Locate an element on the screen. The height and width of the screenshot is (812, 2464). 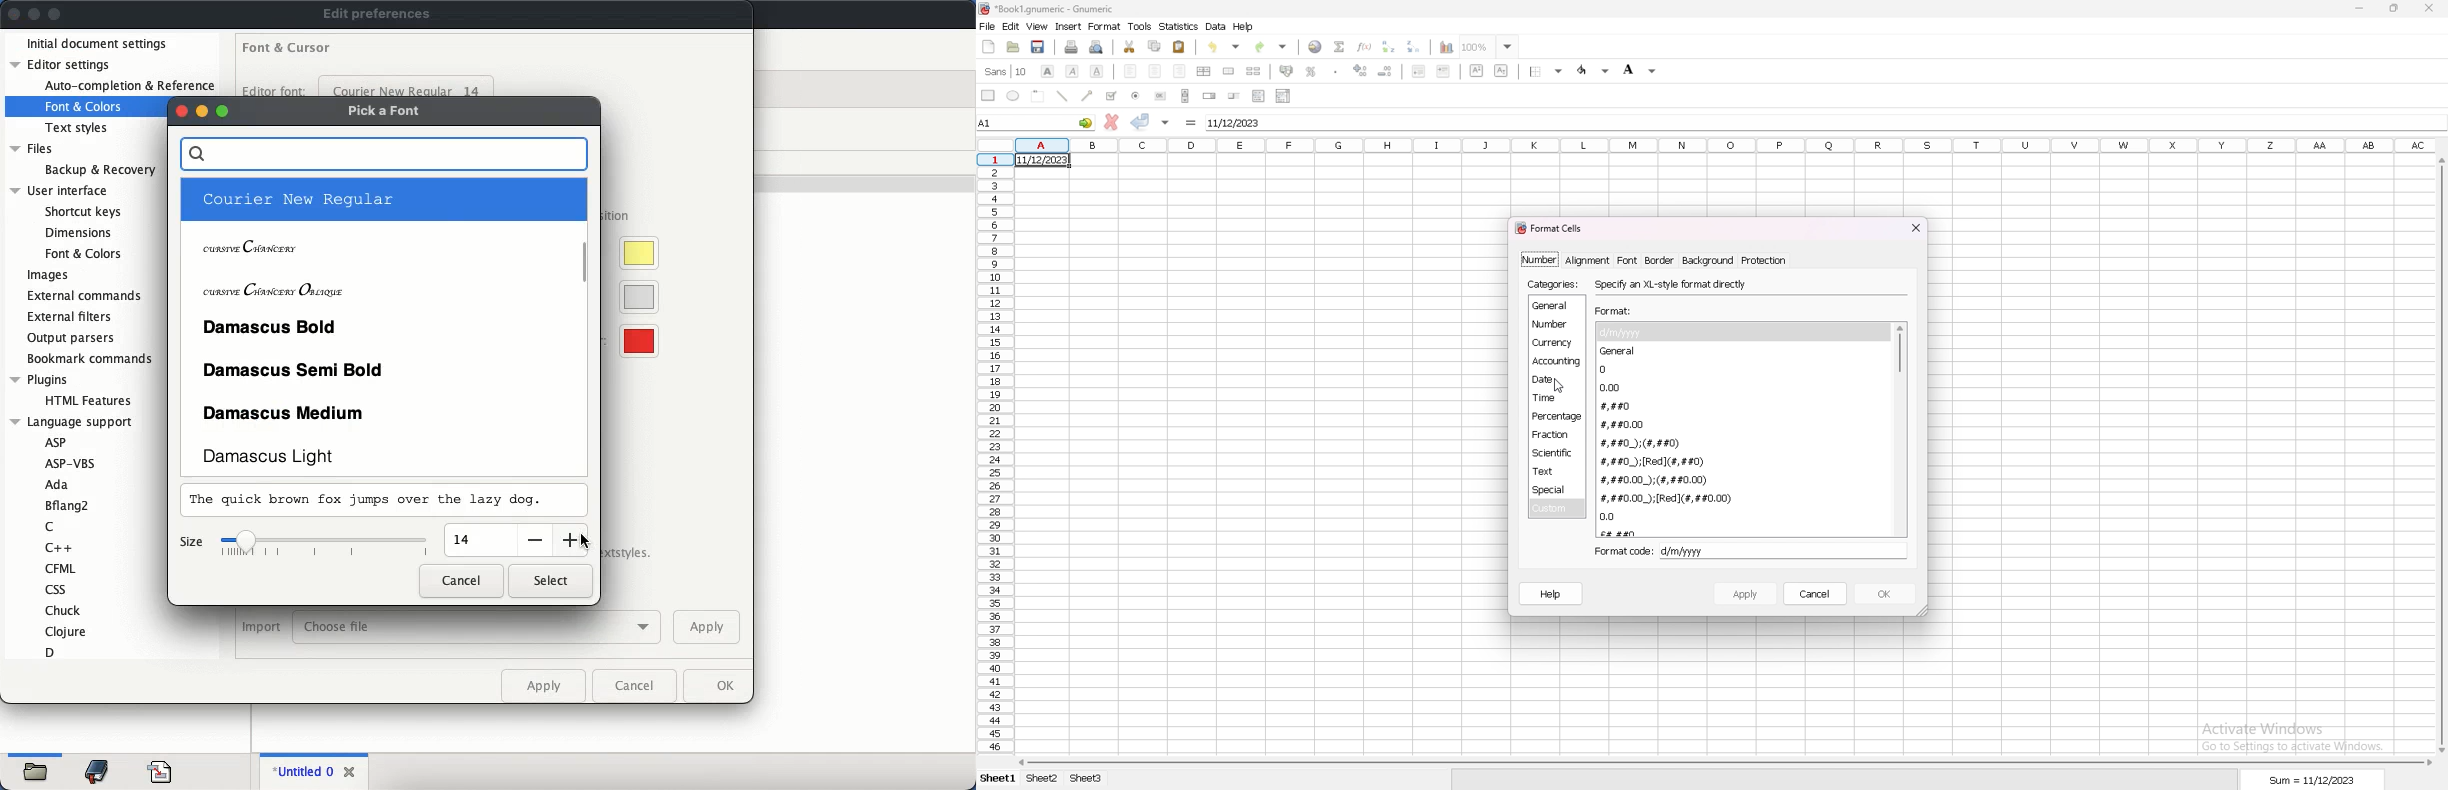
The Quick Brown Fox jumps over the lazy dog is located at coordinates (370, 501).